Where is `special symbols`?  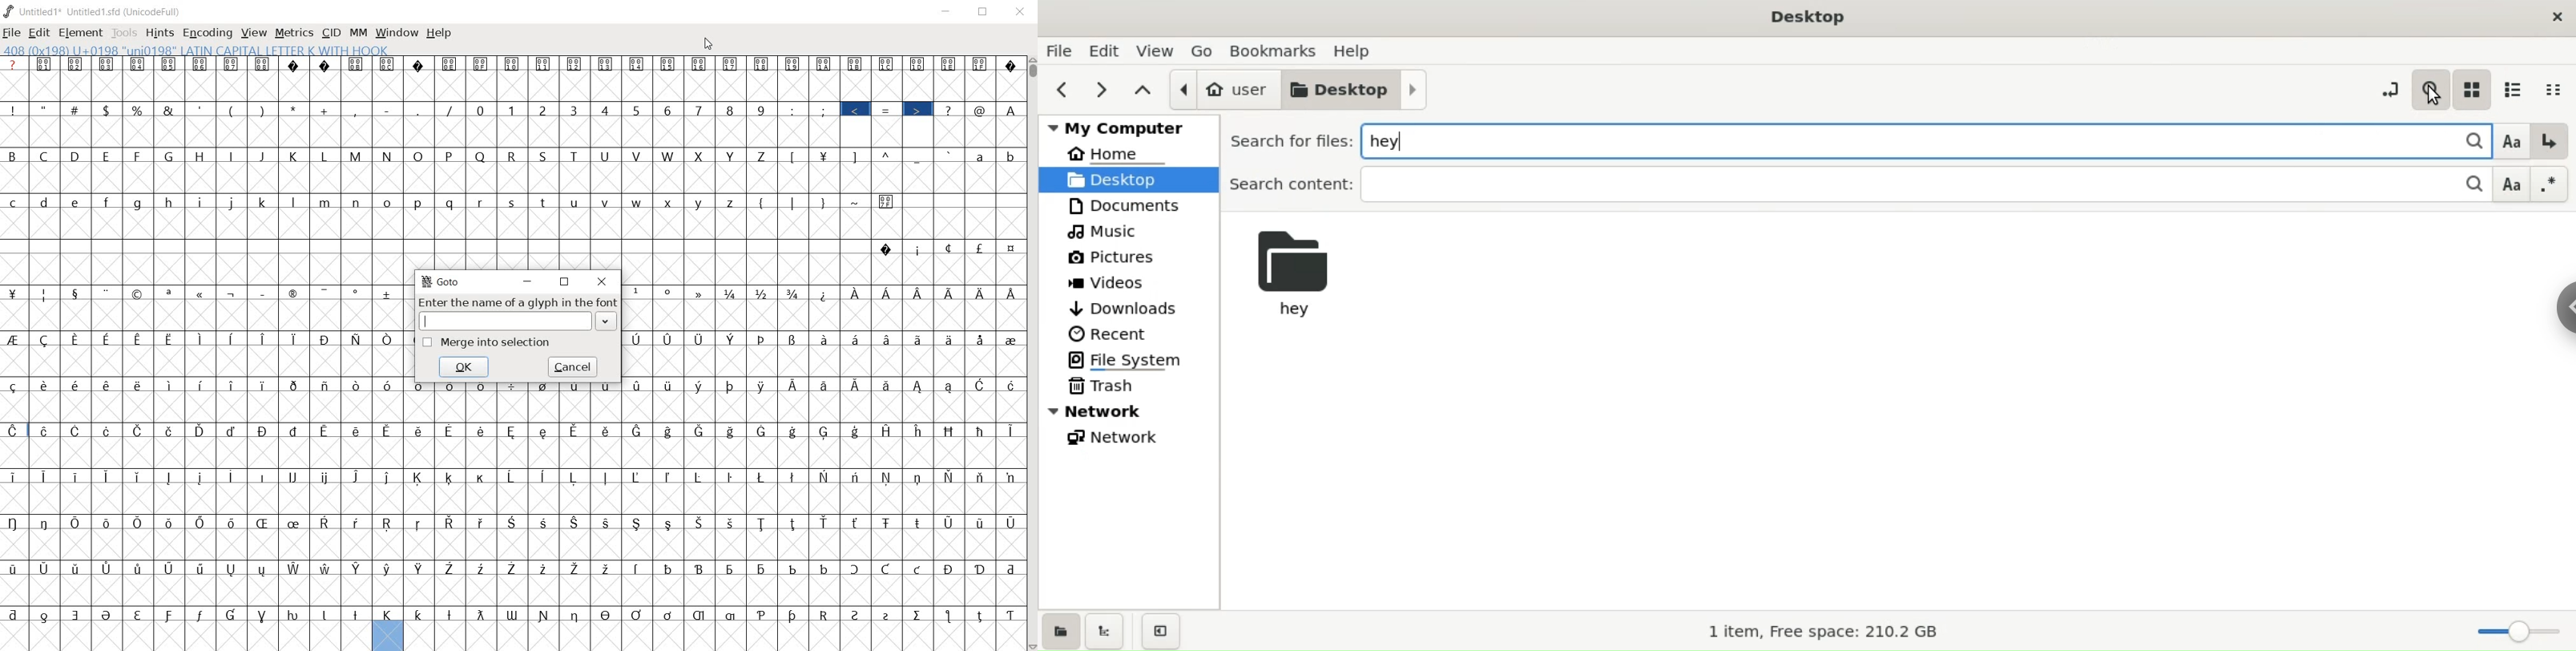
special symbols is located at coordinates (949, 247).